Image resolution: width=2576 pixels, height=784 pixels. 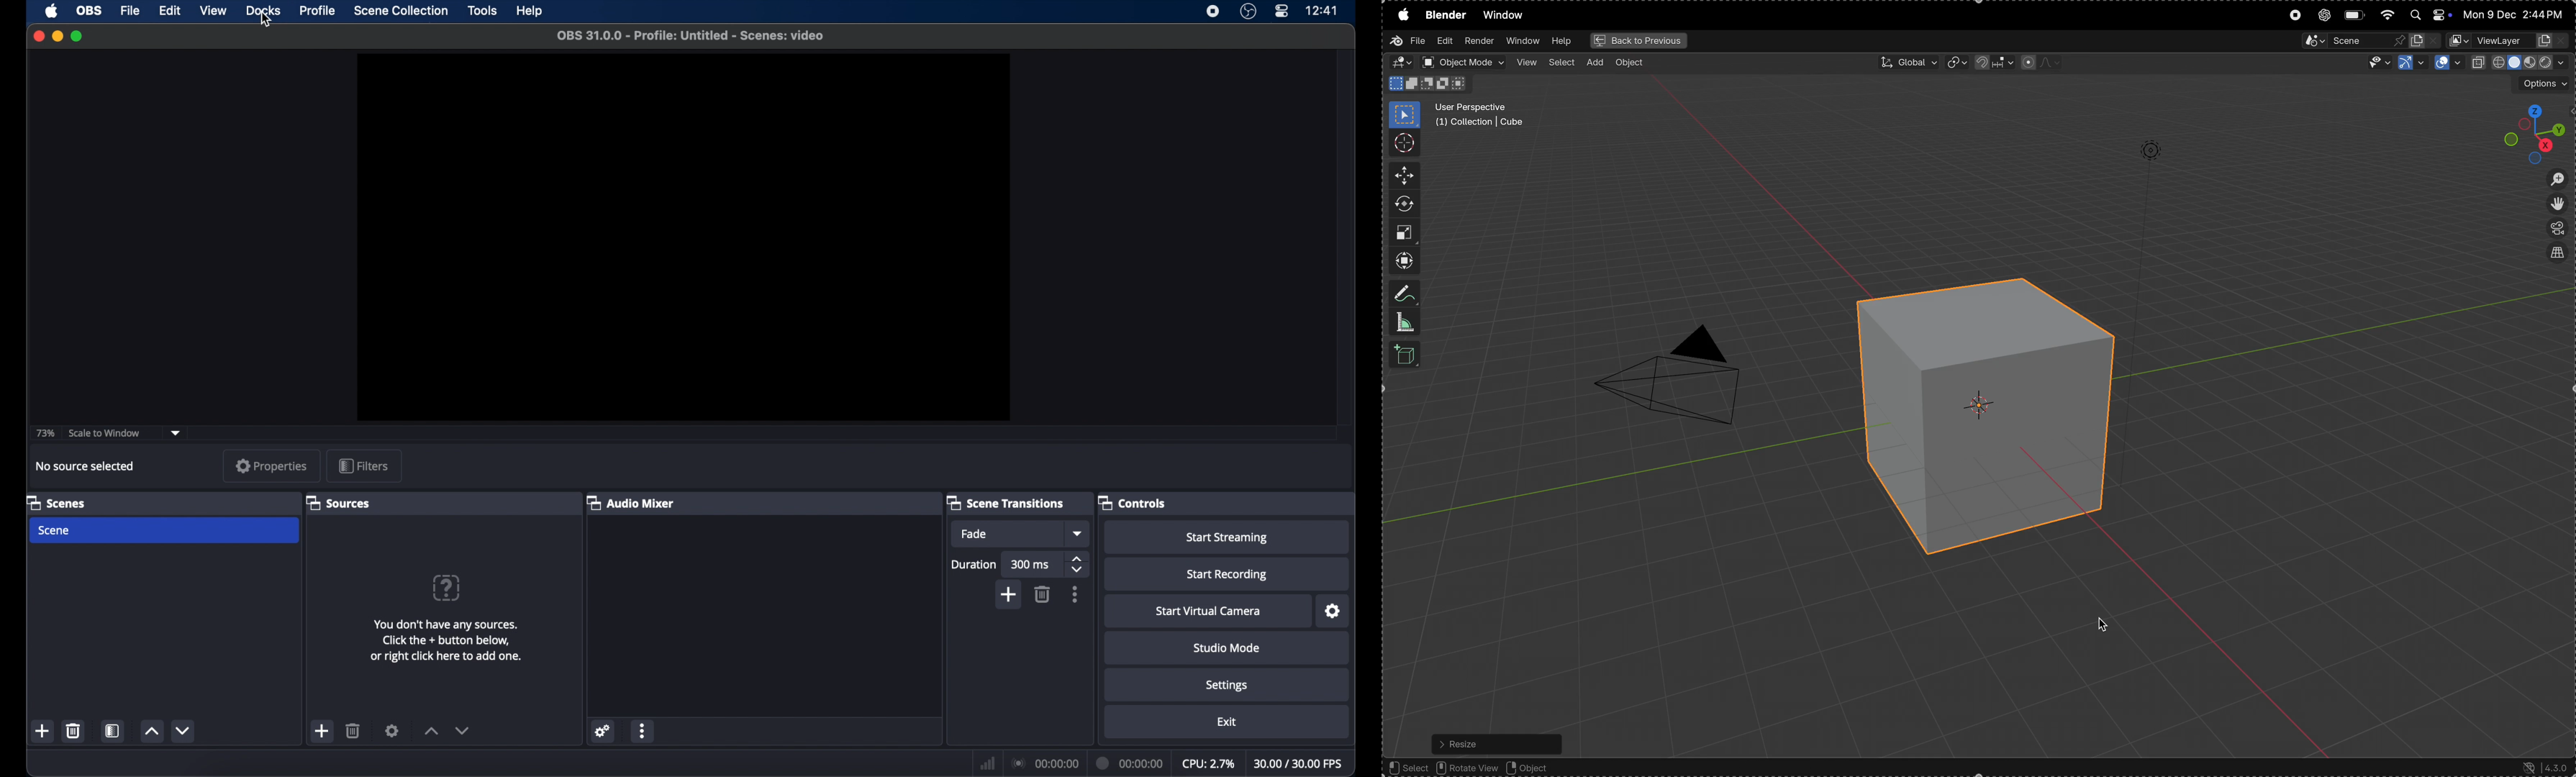 I want to click on filters, so click(x=363, y=465).